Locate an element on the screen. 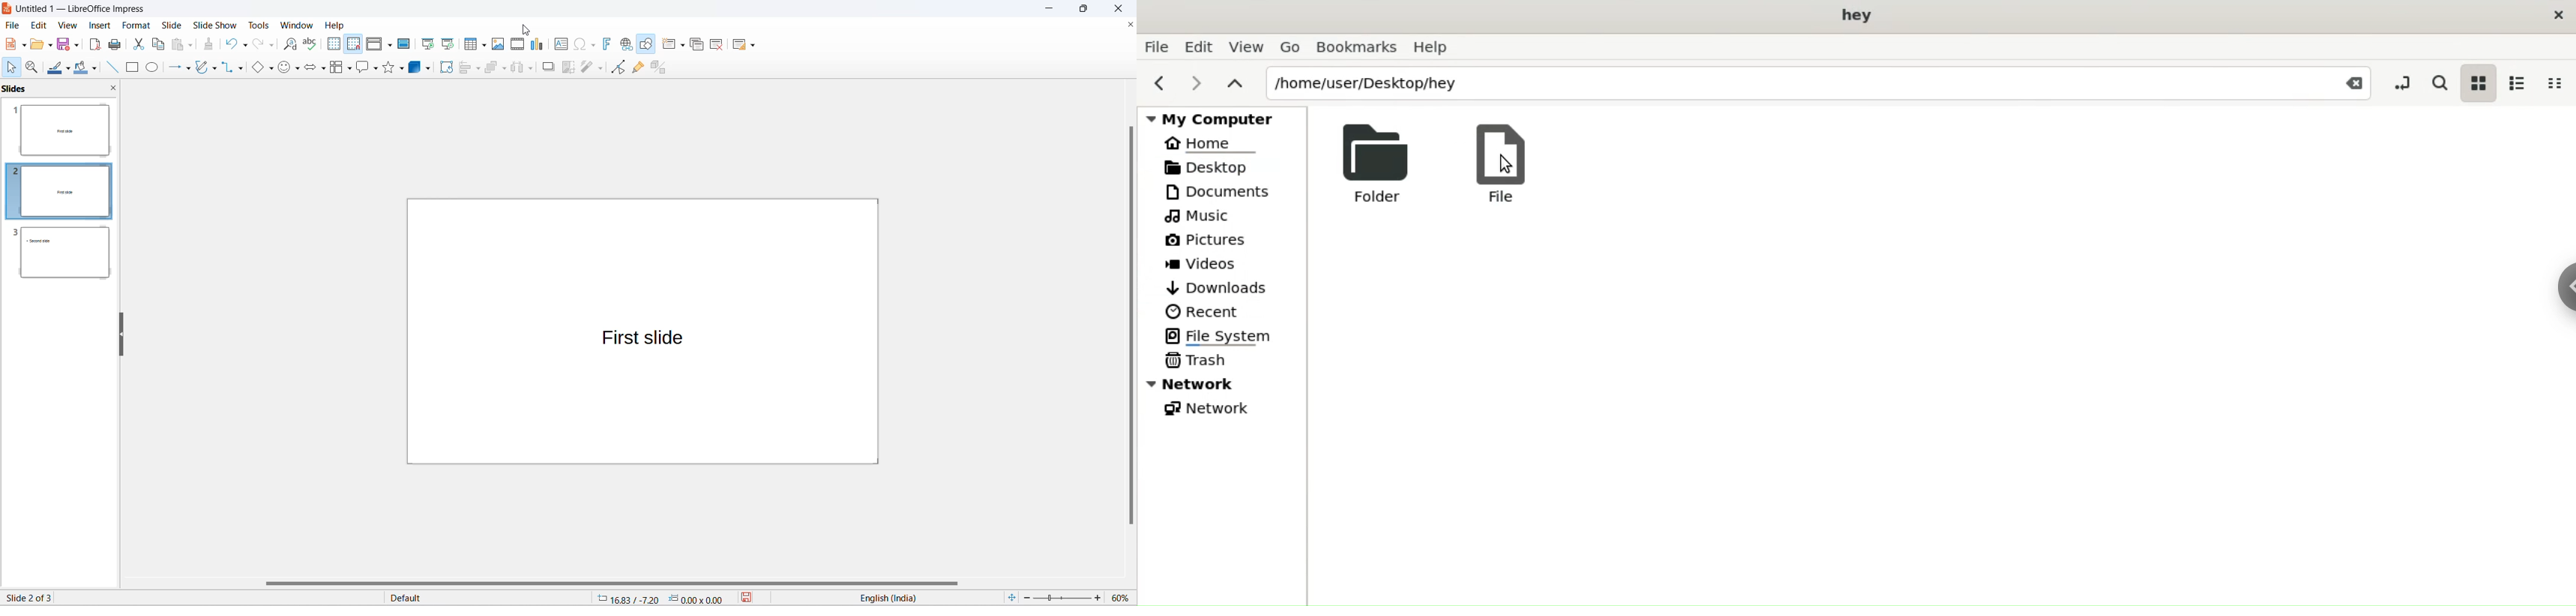  zoom slider is located at coordinates (1064, 597).